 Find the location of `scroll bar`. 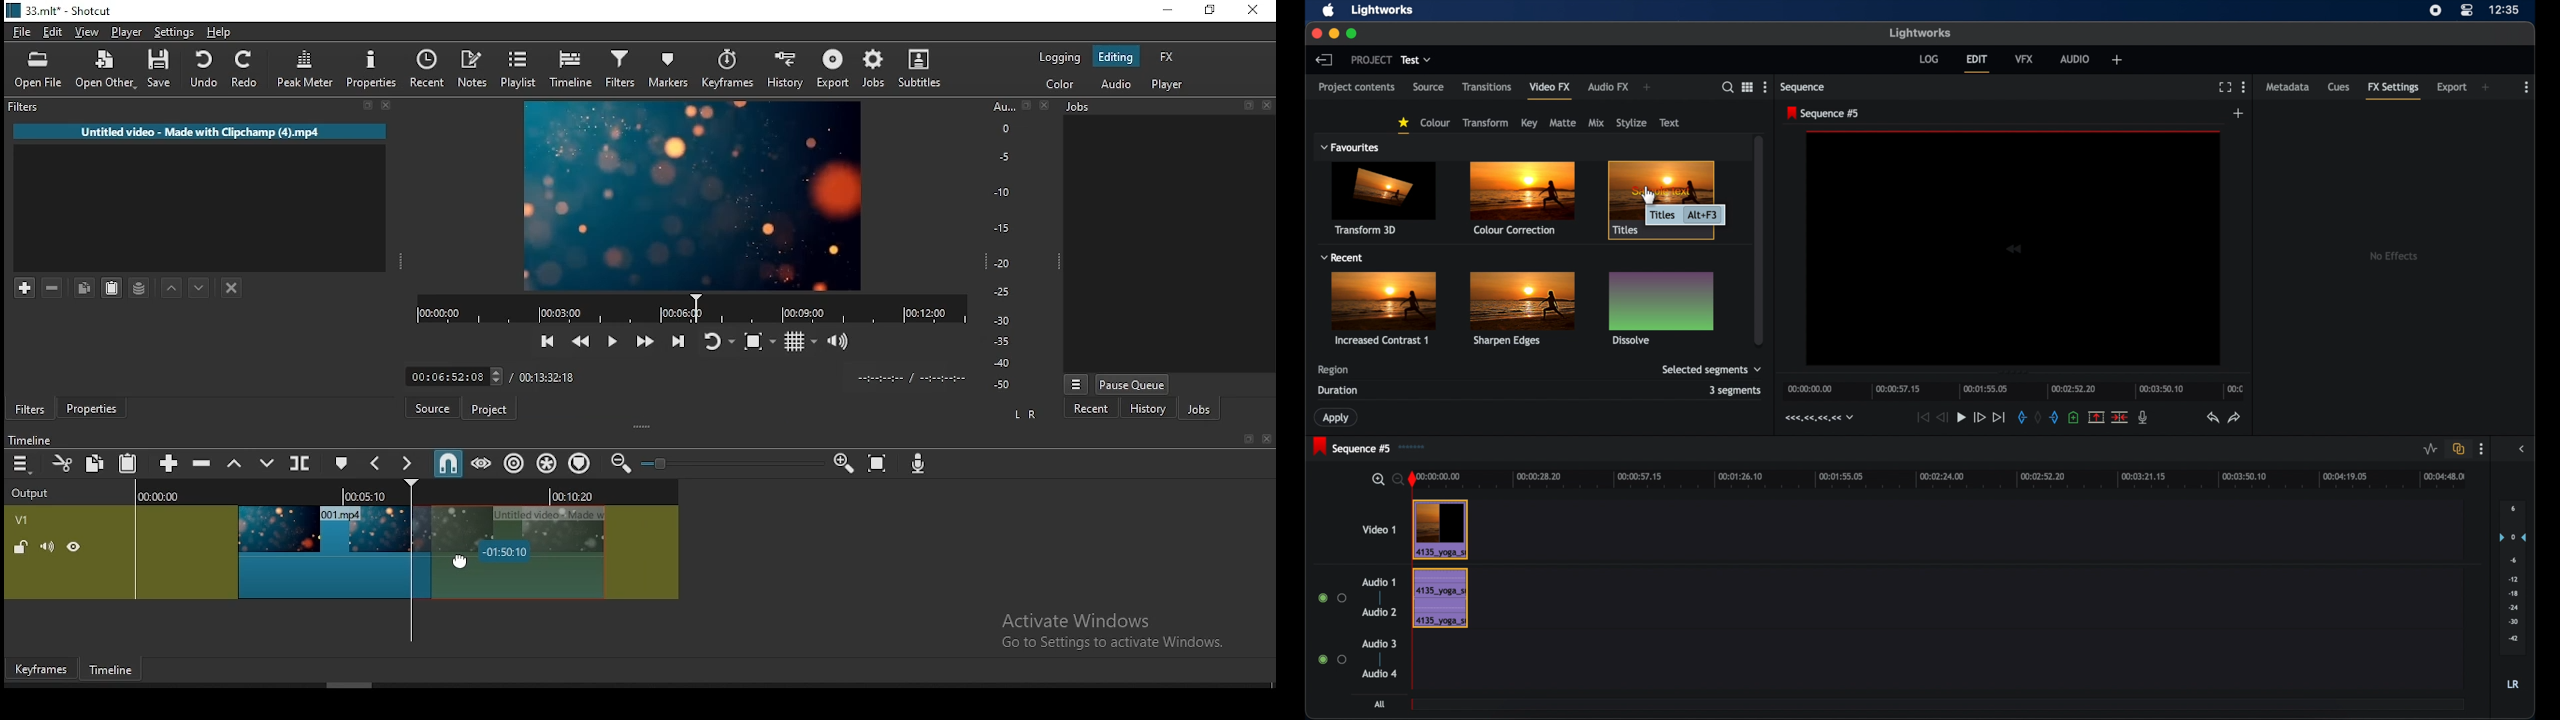

scroll bar is located at coordinates (351, 684).